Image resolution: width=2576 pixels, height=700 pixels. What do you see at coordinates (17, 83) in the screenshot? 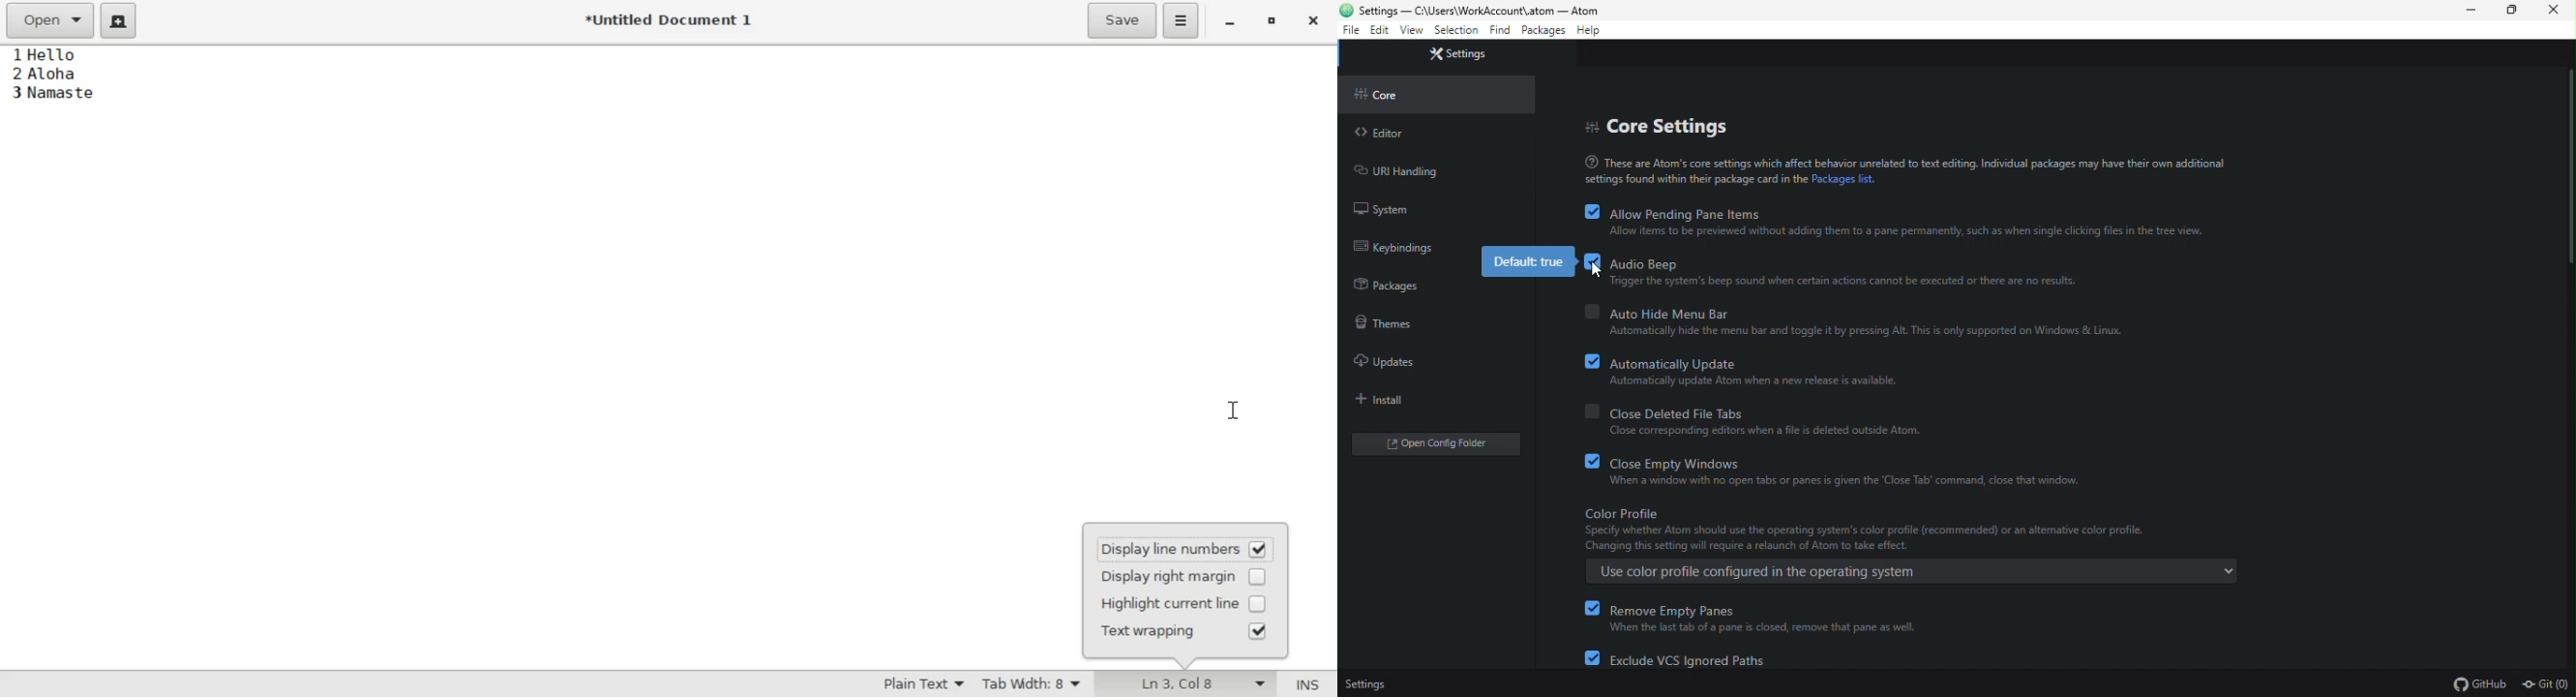
I see `Line numbers` at bounding box center [17, 83].